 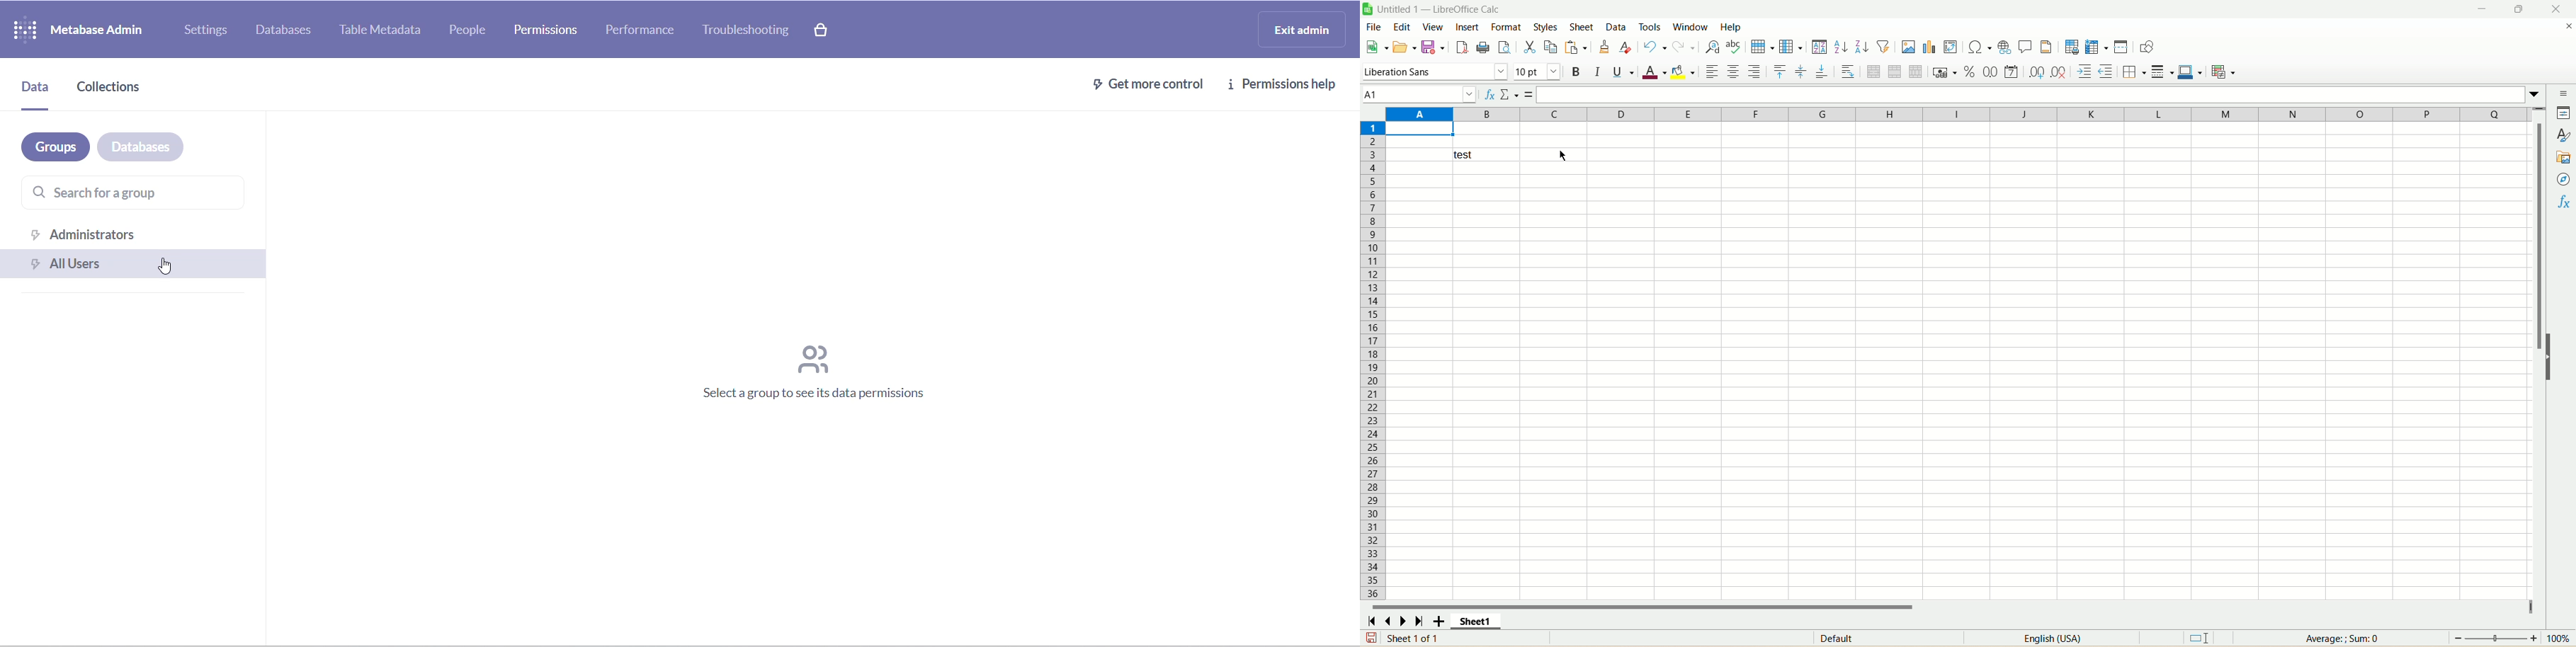 I want to click on bold, so click(x=1577, y=72).